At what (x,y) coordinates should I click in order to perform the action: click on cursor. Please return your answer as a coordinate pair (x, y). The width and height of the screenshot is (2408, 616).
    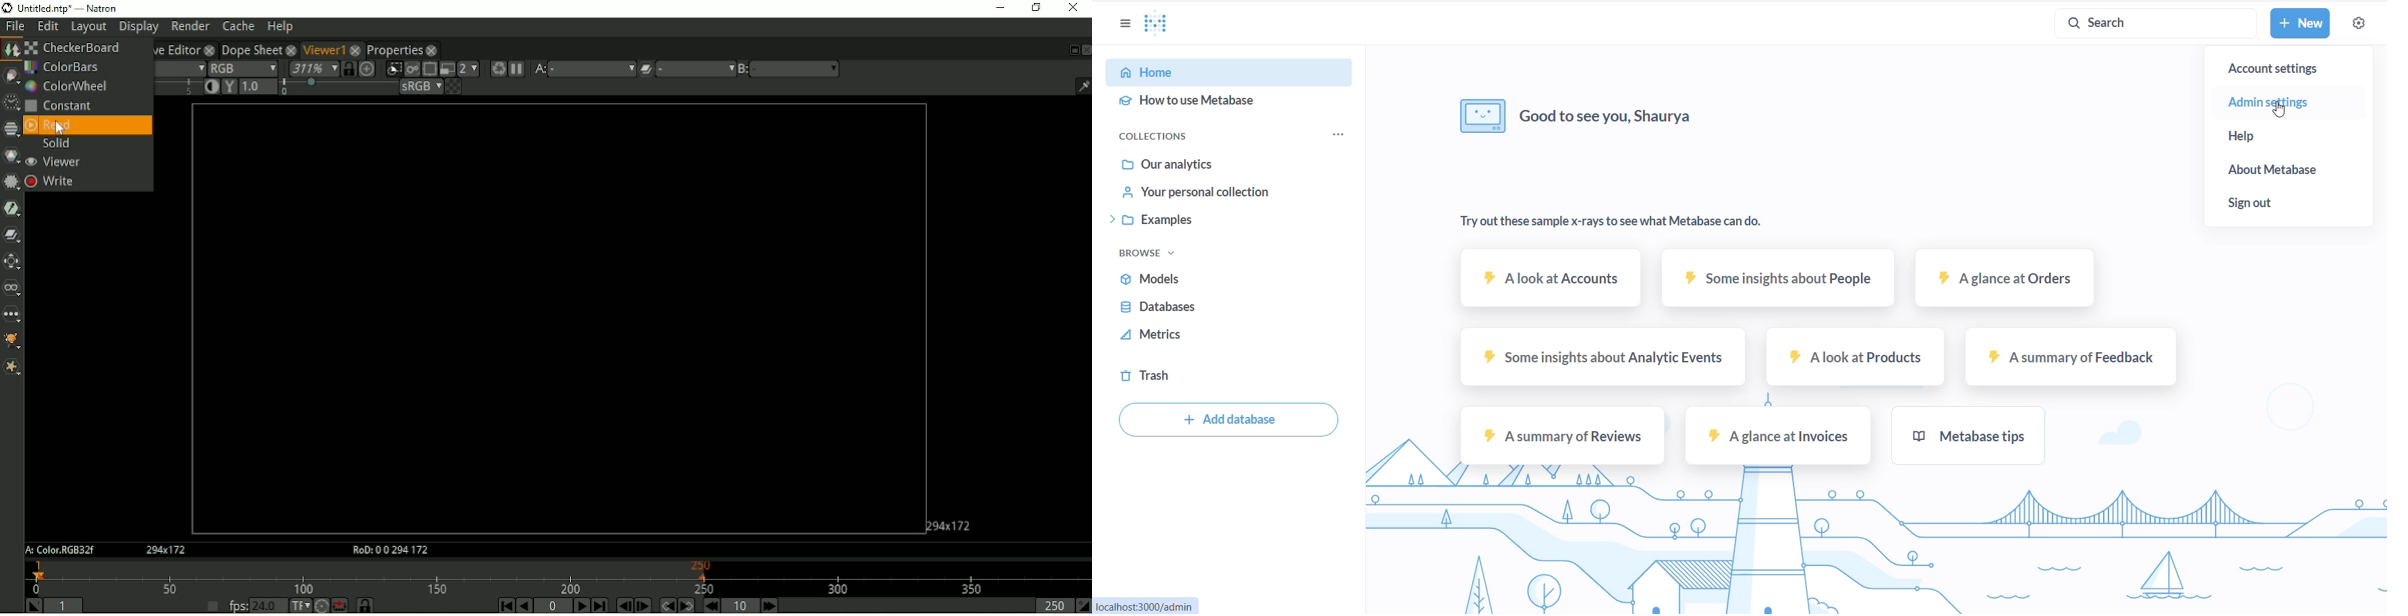
    Looking at the image, I should click on (2283, 109).